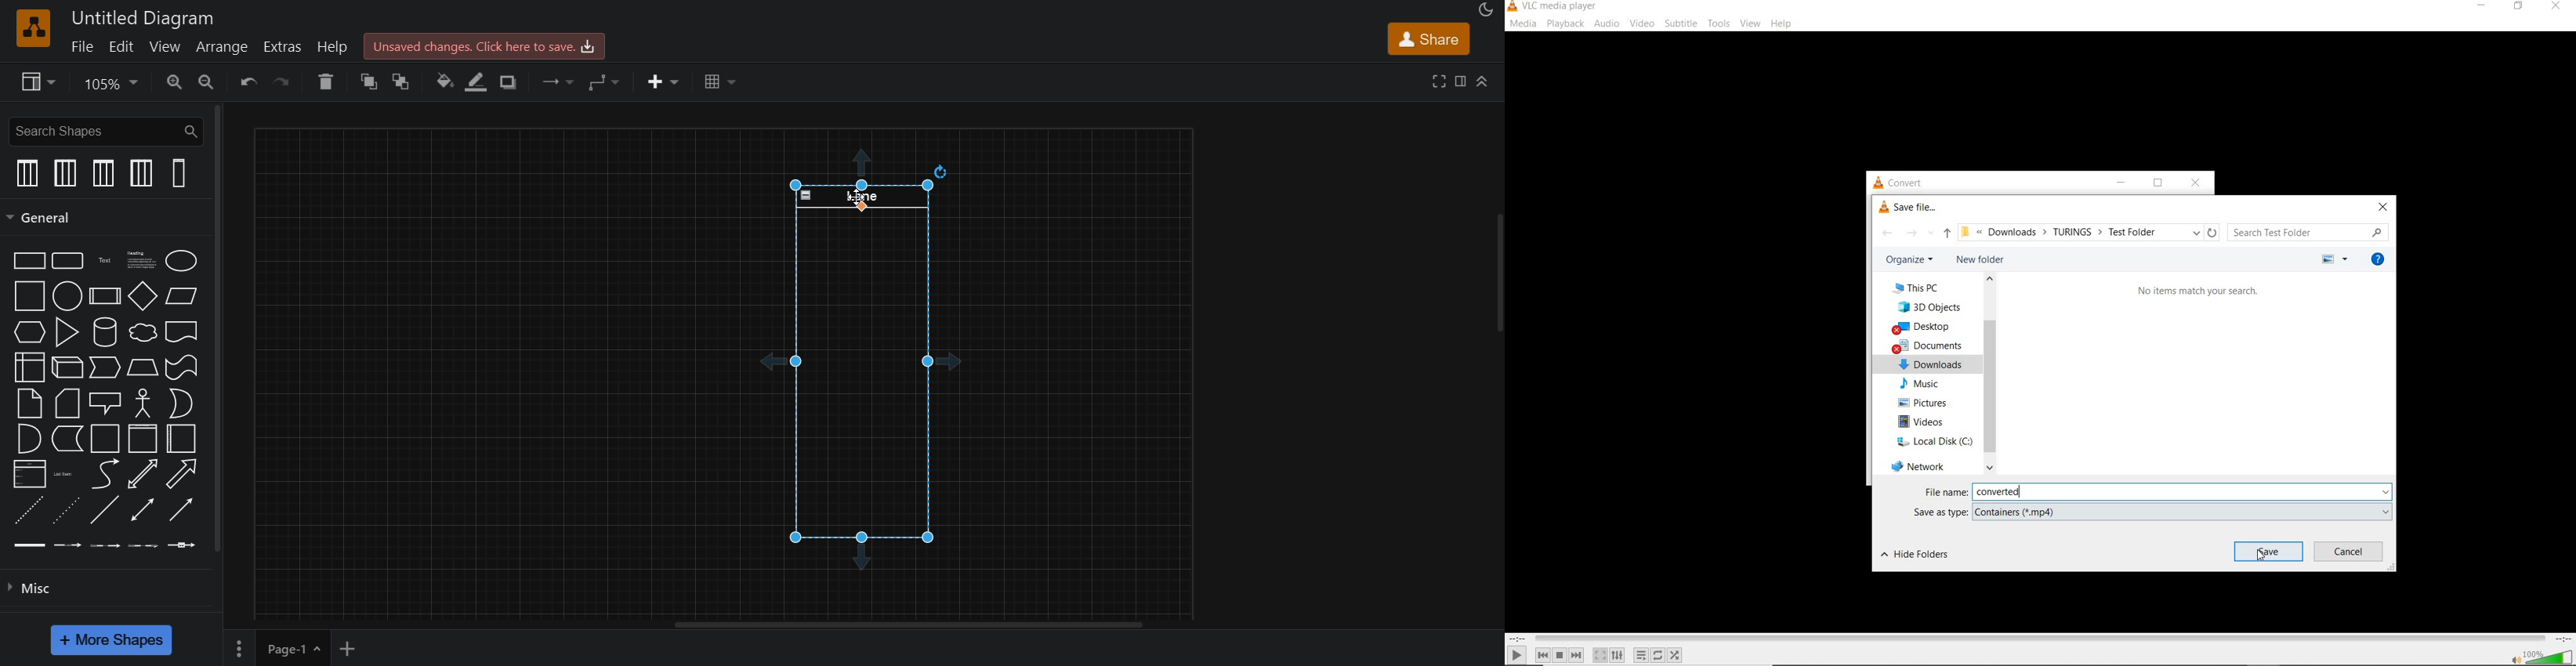 Image resolution: width=2576 pixels, height=672 pixels. What do you see at coordinates (1681, 24) in the screenshot?
I see `subtitle` at bounding box center [1681, 24].